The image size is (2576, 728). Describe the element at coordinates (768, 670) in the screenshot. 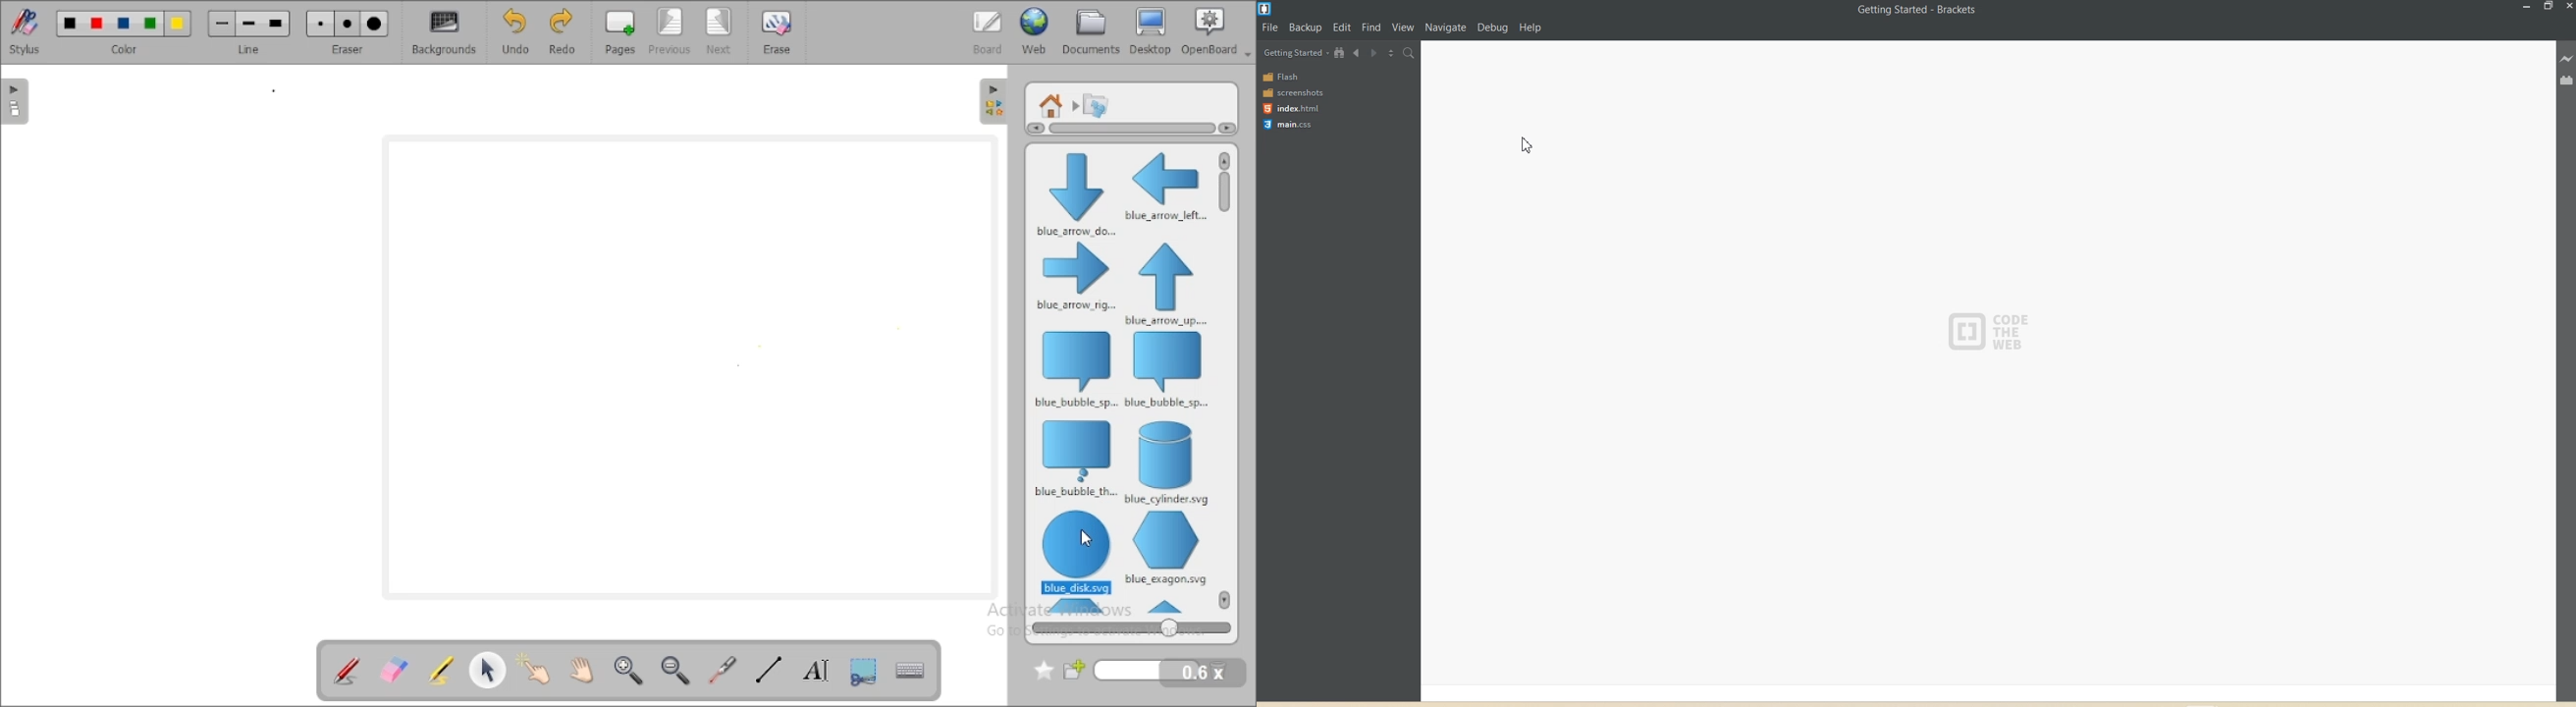

I see `draw lines` at that location.